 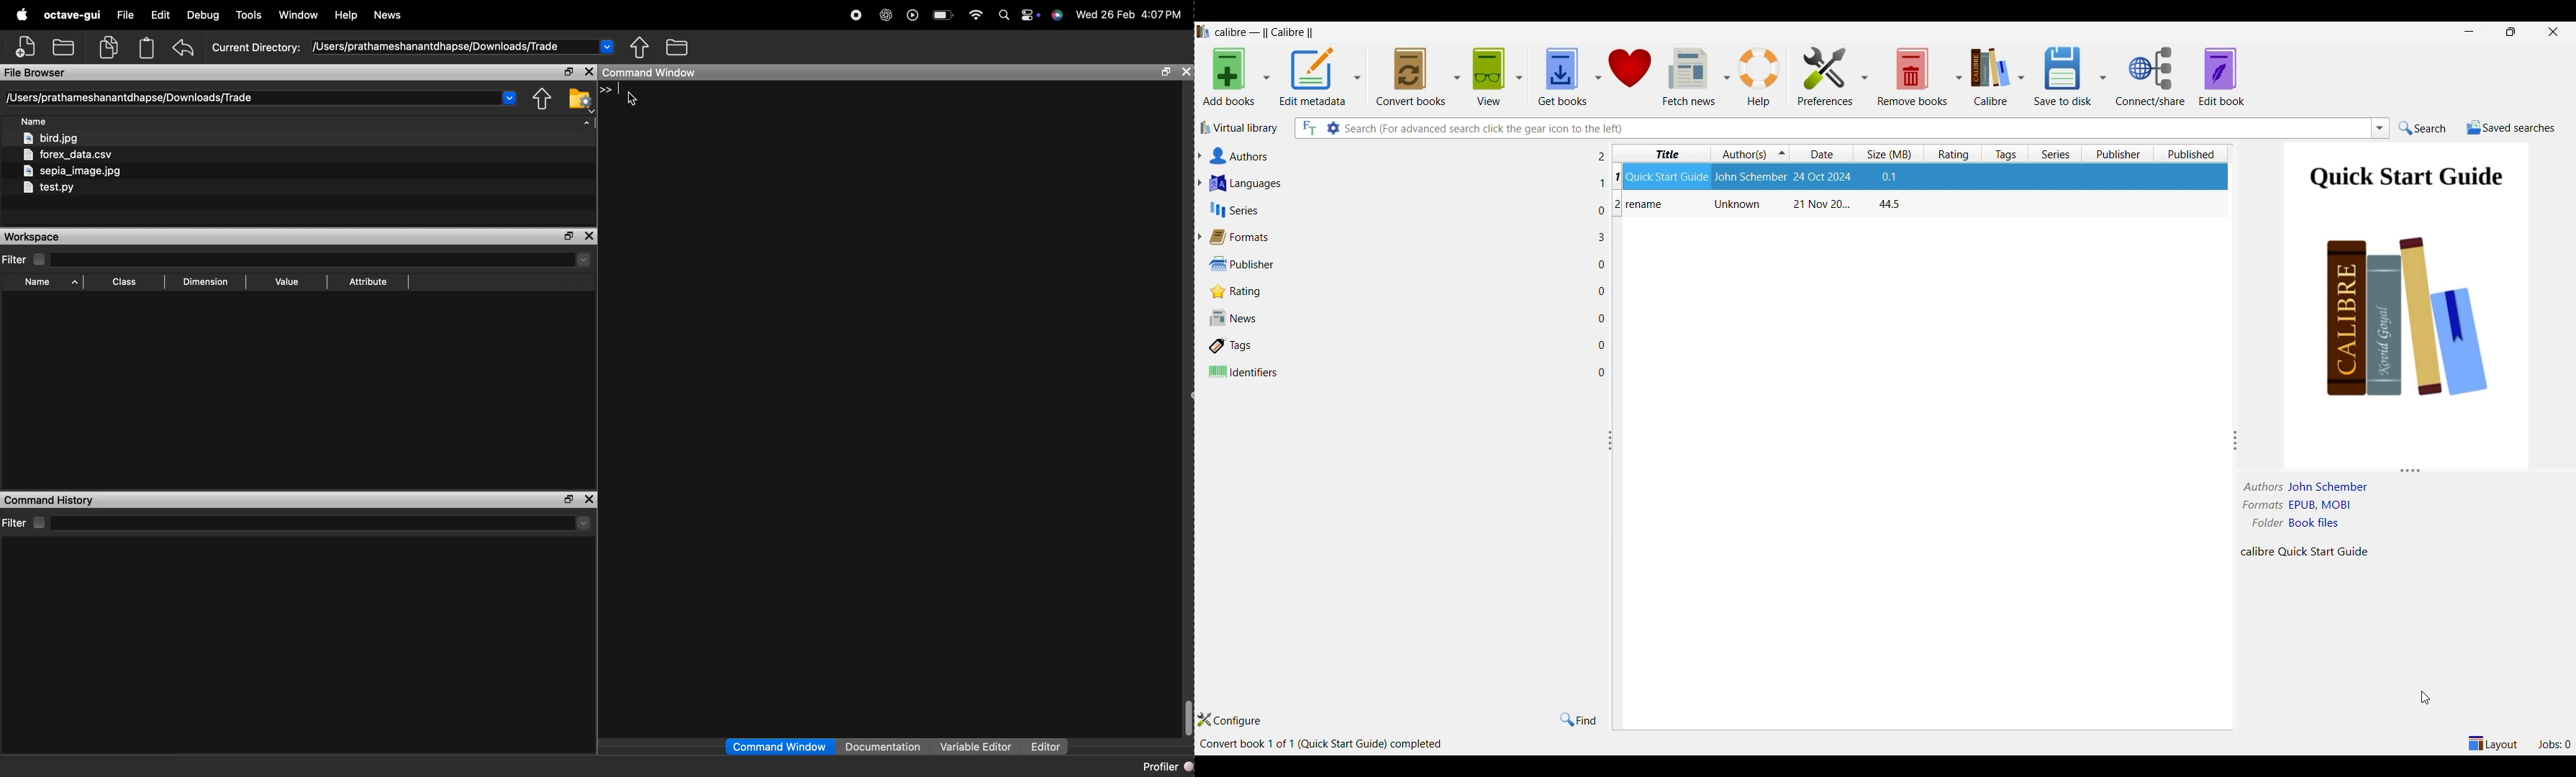 What do you see at coordinates (131, 97) in the screenshot?
I see `/Users/prathameshanantdhapse/Downloads/Trade` at bounding box center [131, 97].